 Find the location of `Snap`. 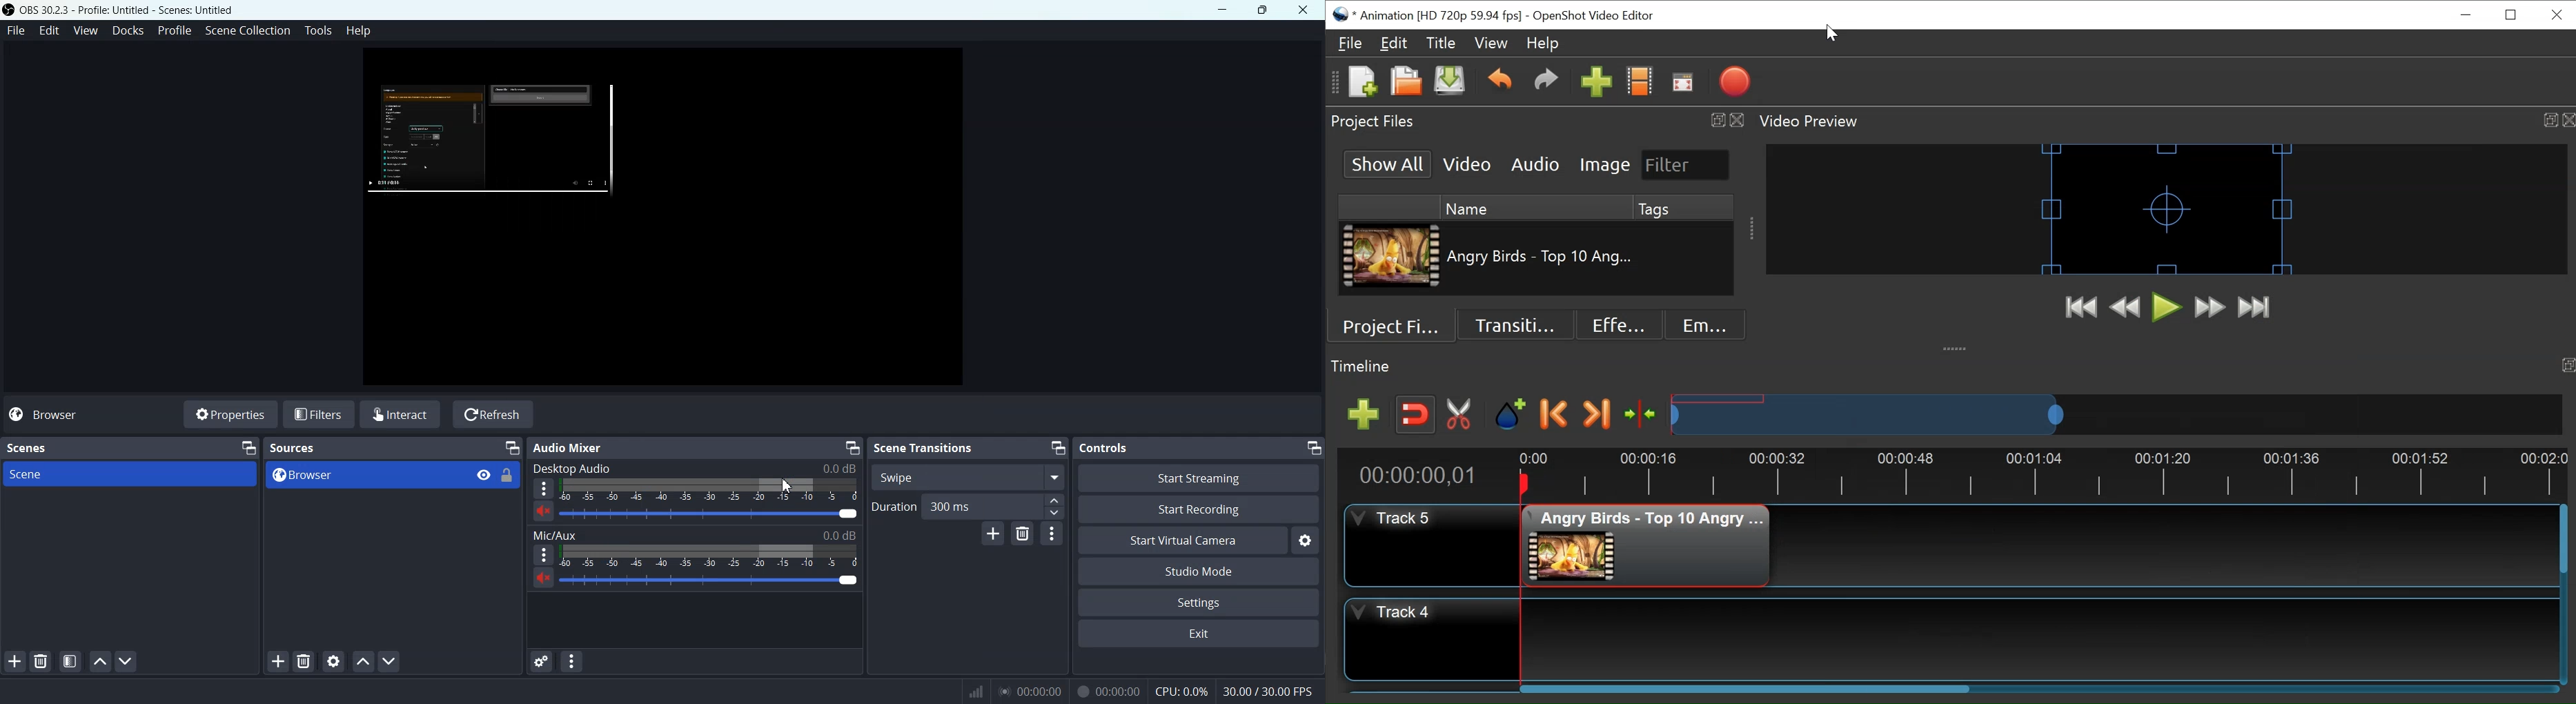

Snap is located at coordinates (1414, 413).